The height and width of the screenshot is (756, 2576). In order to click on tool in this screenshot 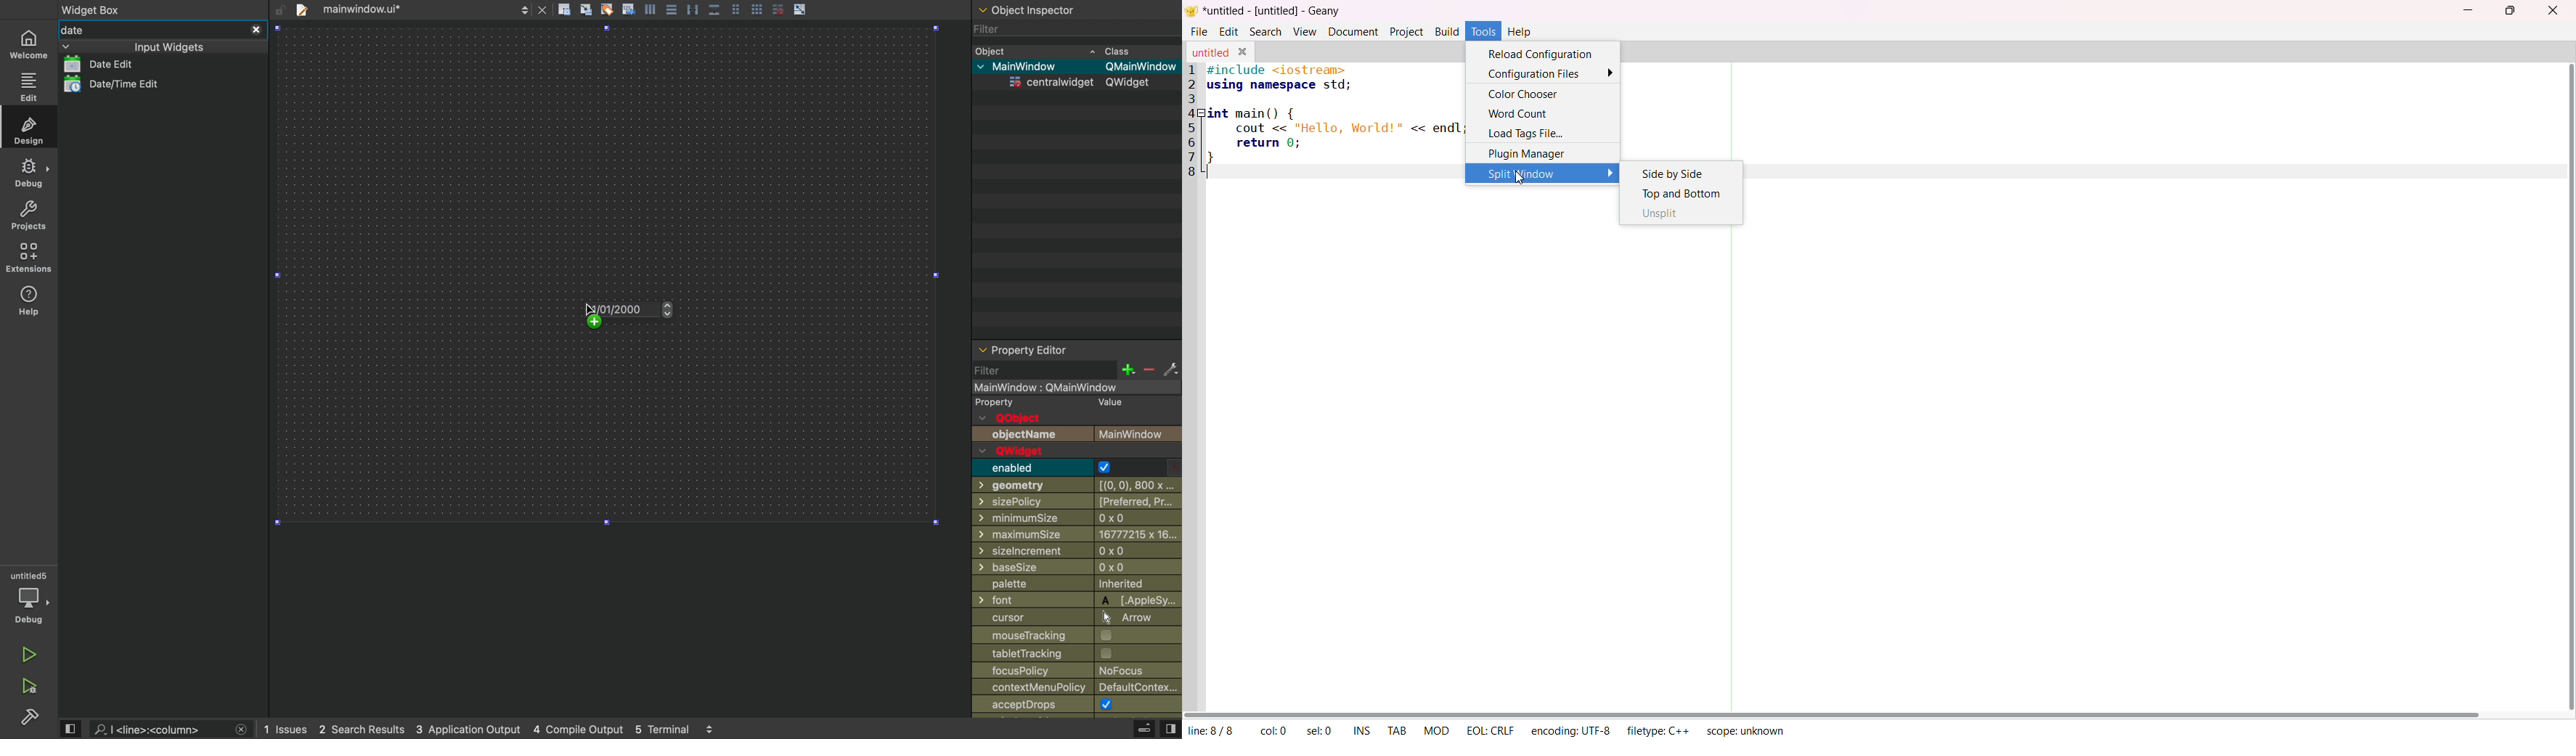, I will do `click(1483, 30)`.